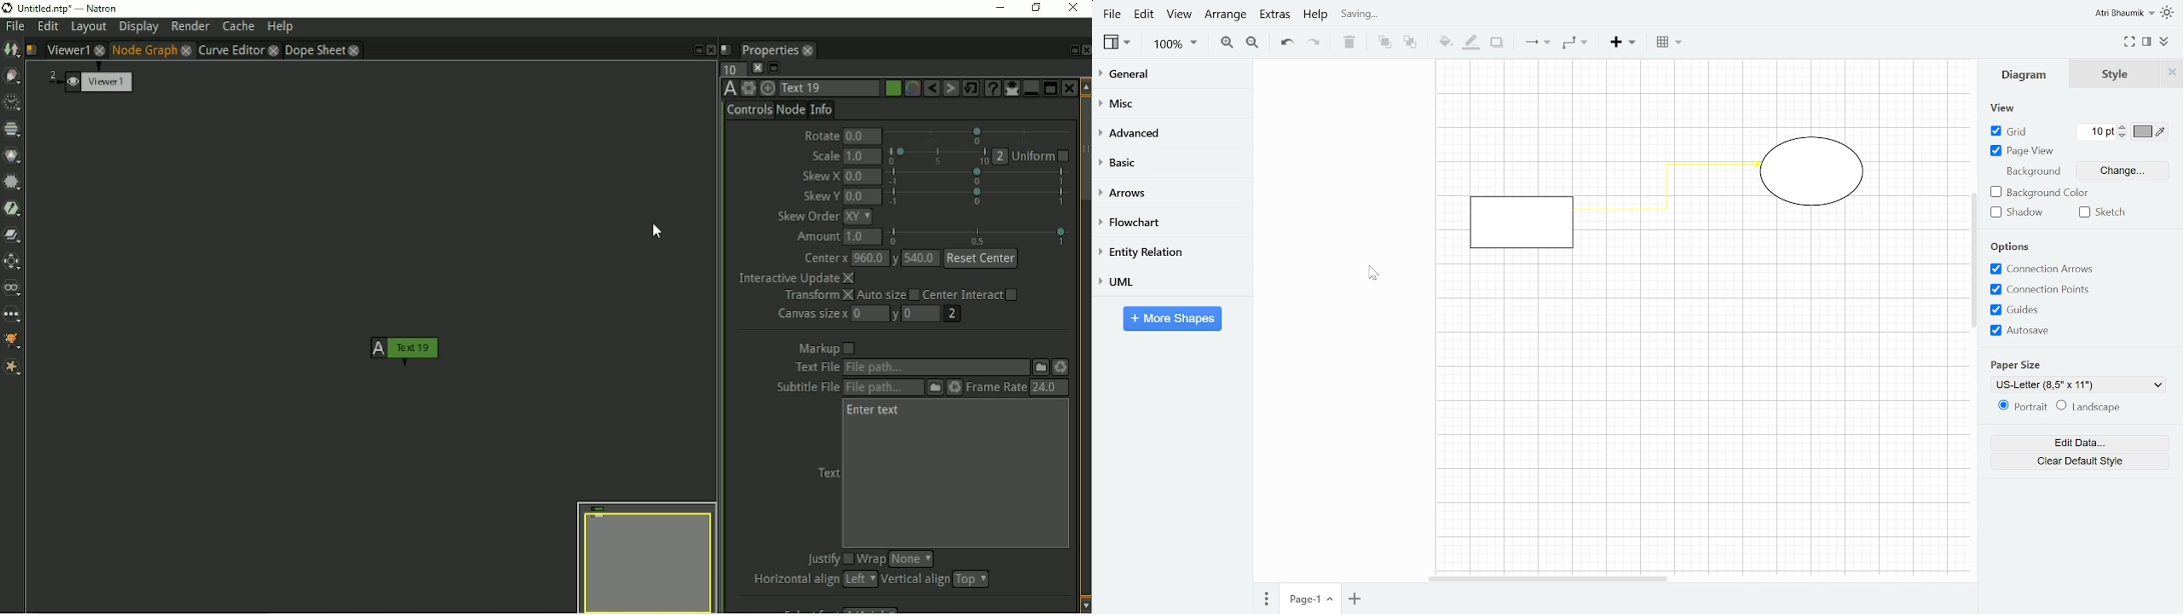 Image resolution: width=2184 pixels, height=616 pixels. I want to click on Paper view, so click(2022, 150).